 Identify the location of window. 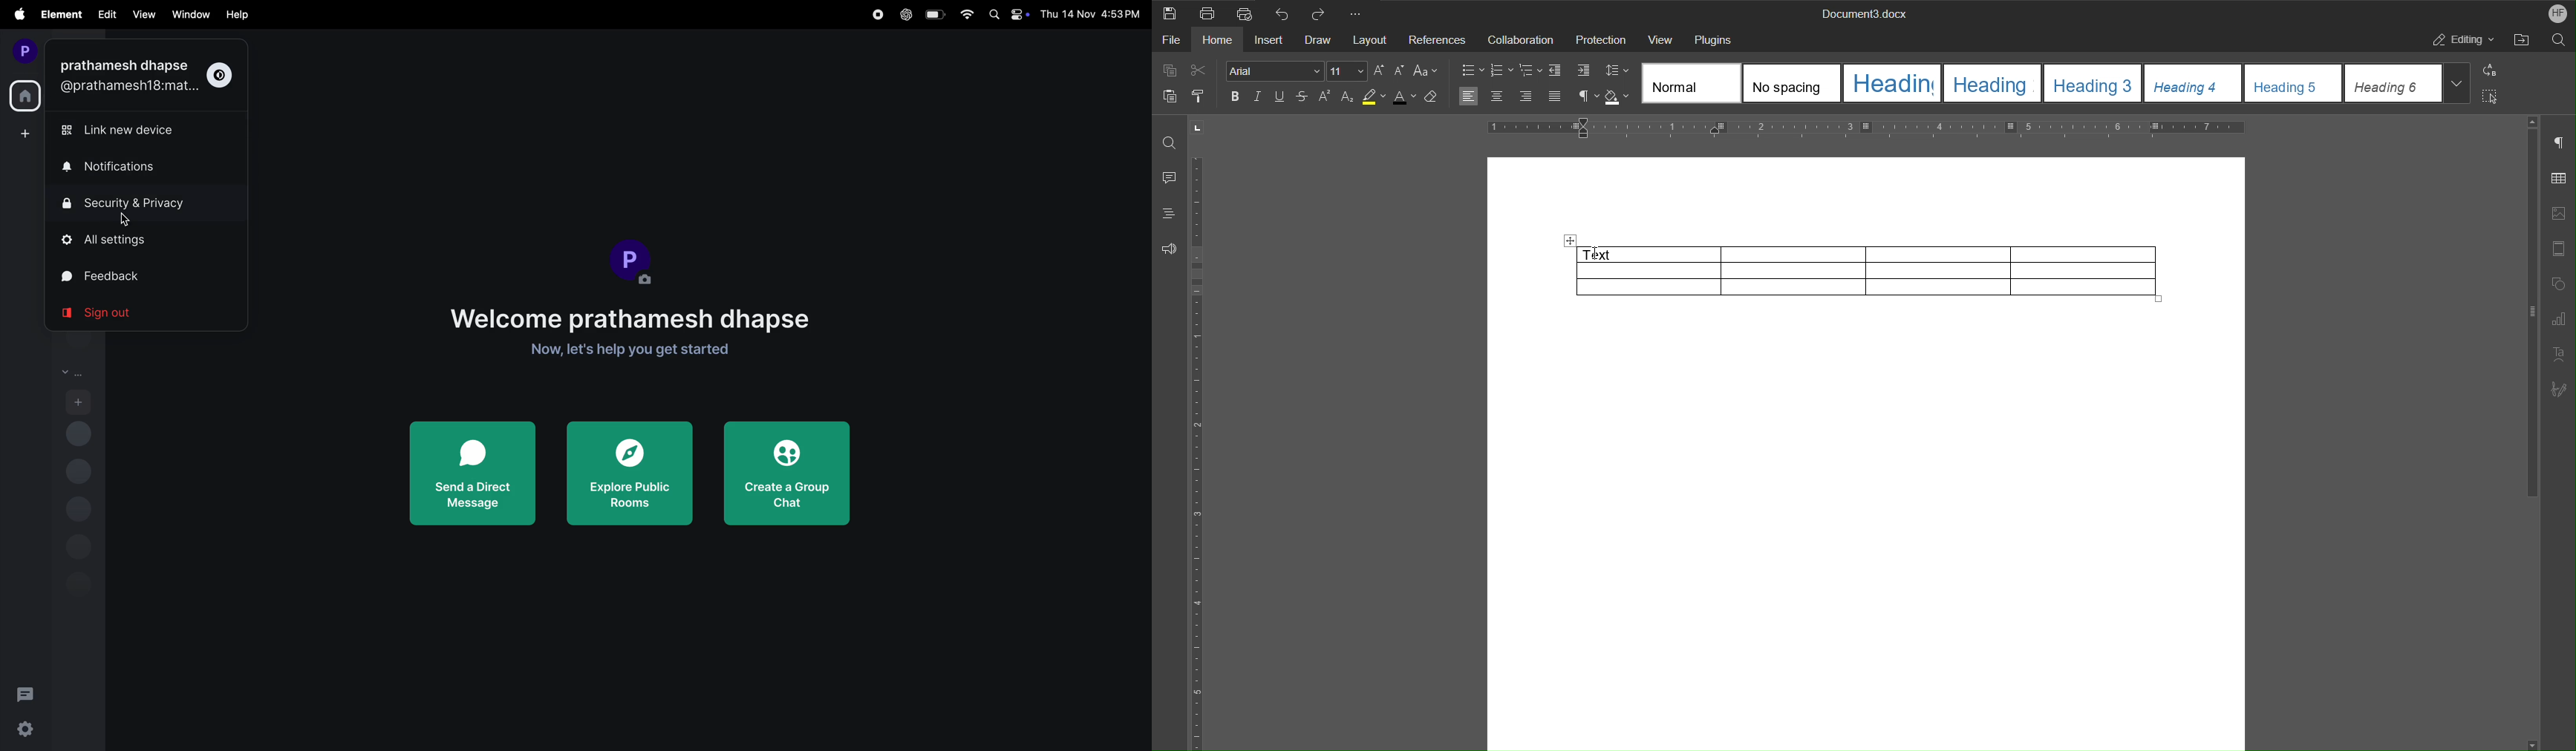
(190, 14).